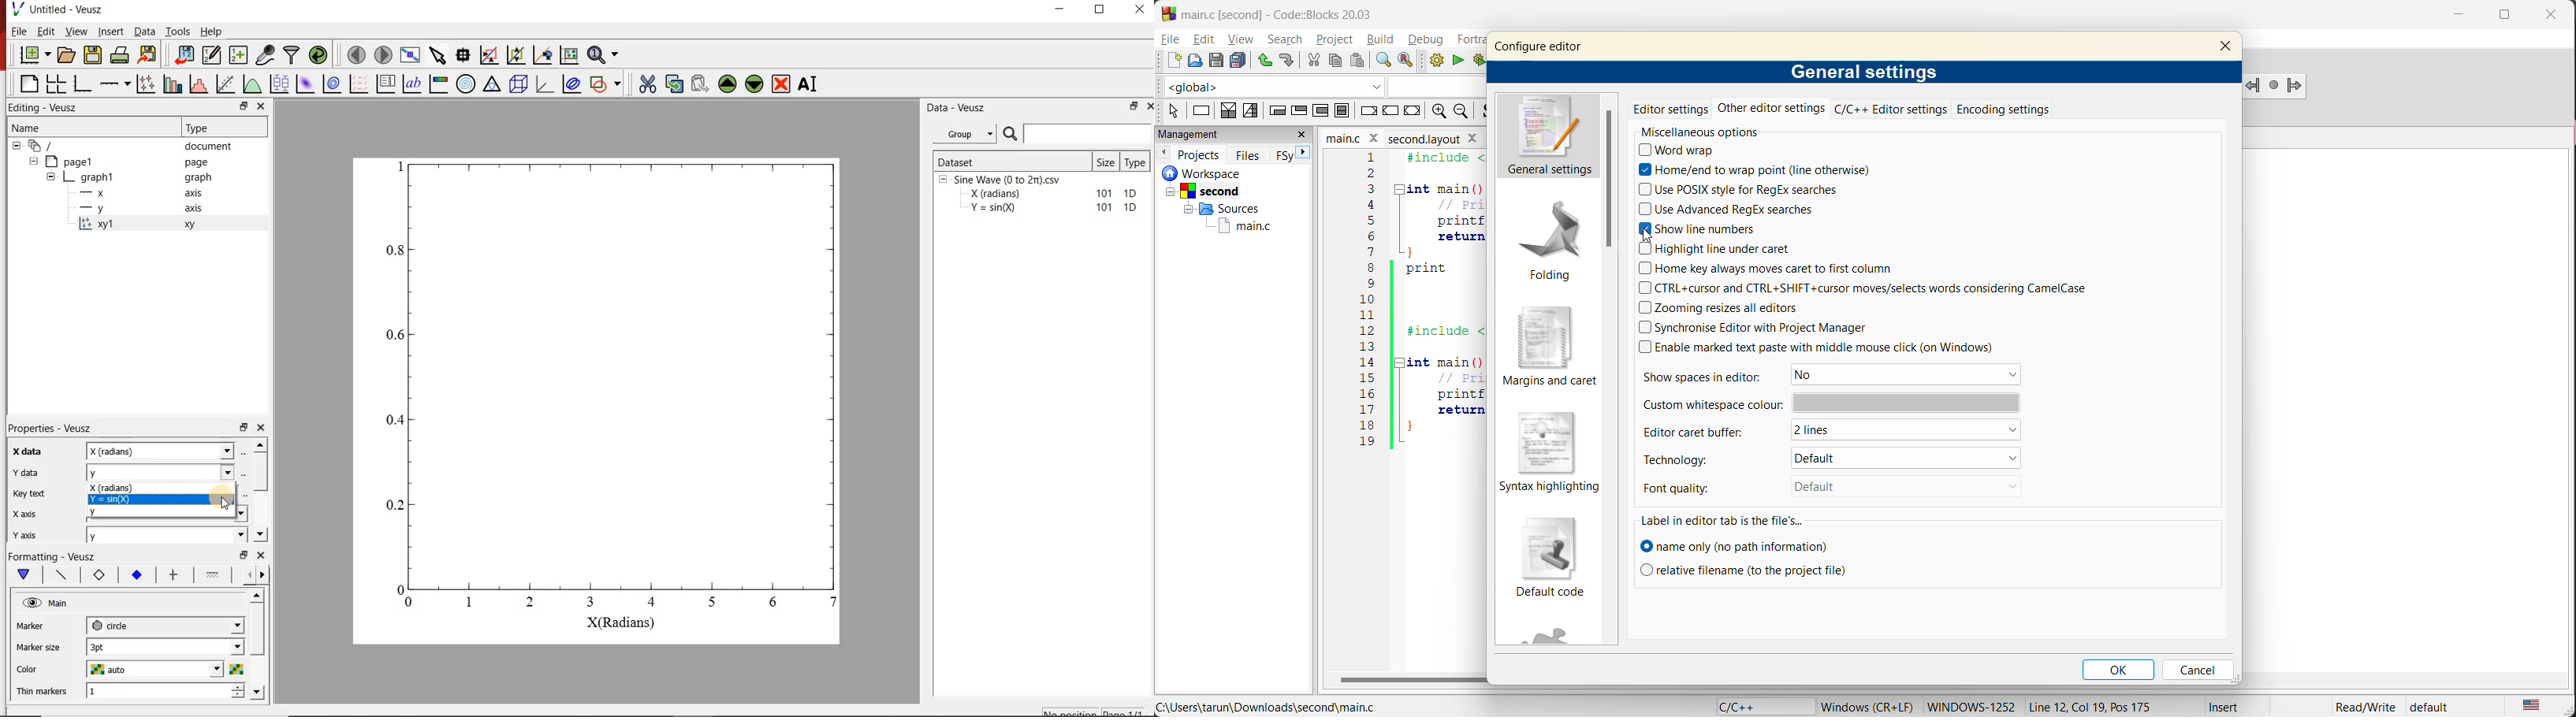 The height and width of the screenshot is (728, 2576). What do you see at coordinates (1910, 375) in the screenshot?
I see `No` at bounding box center [1910, 375].